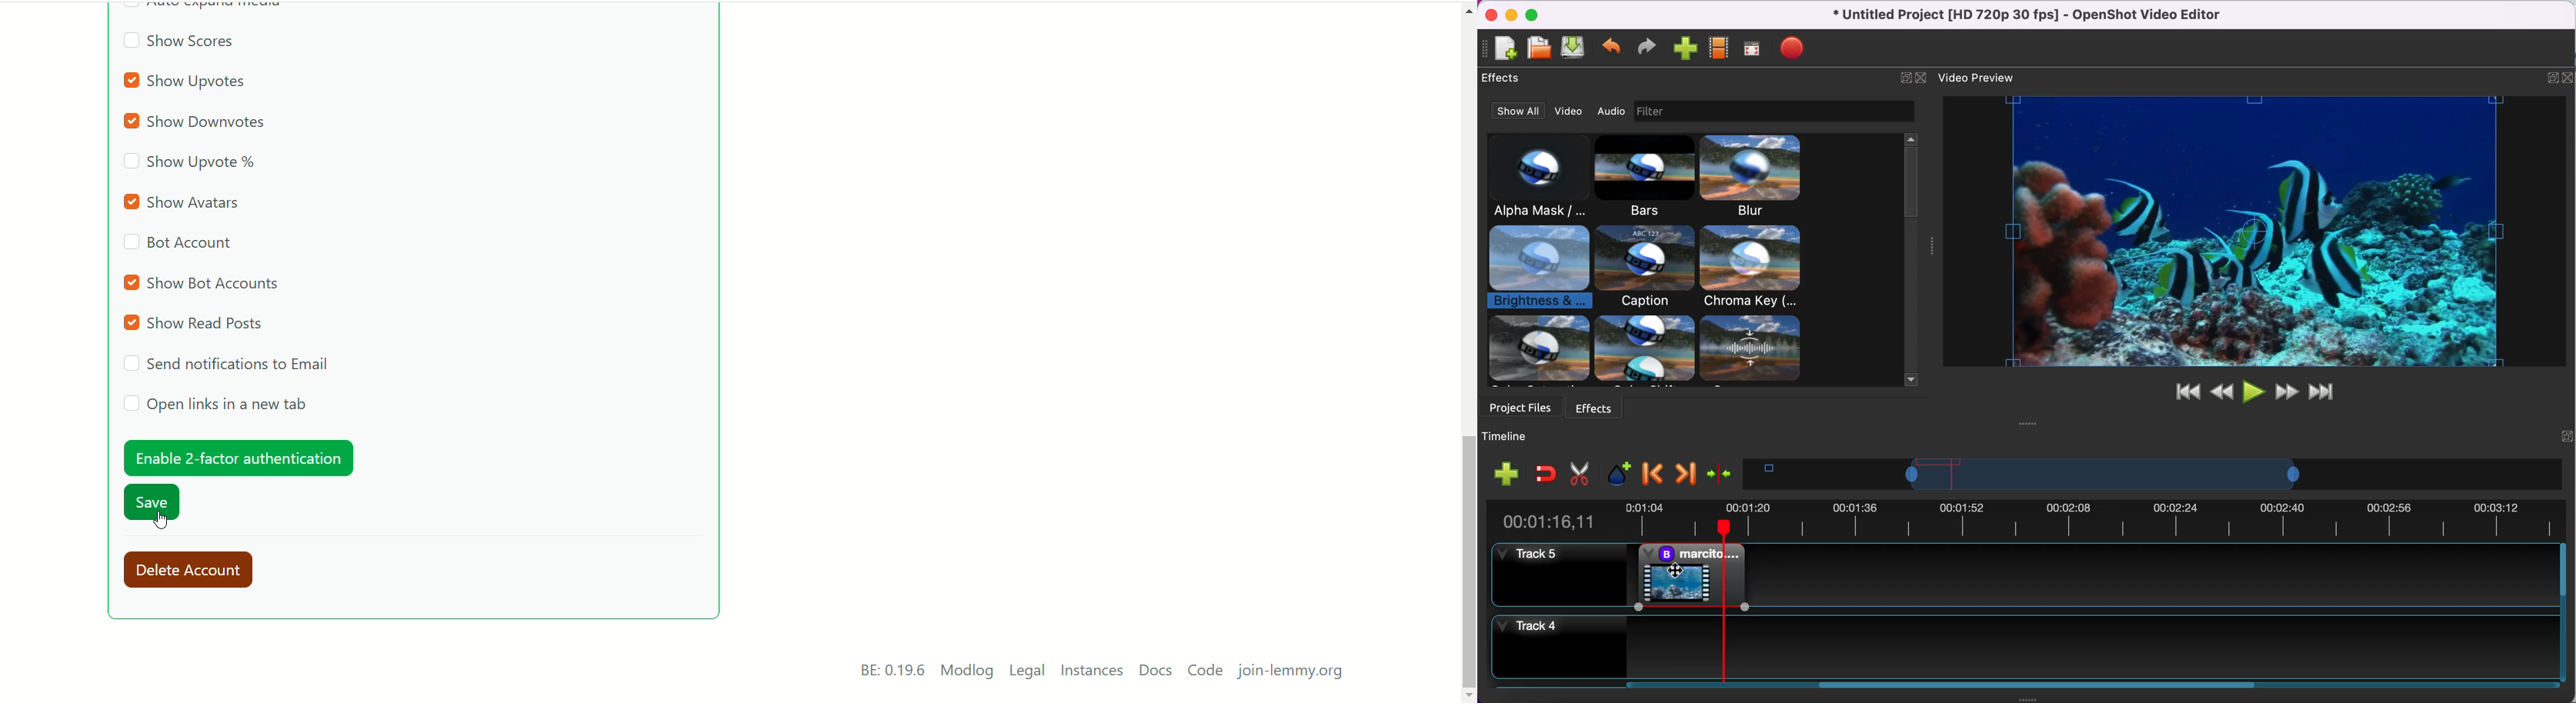  What do you see at coordinates (178, 245) in the screenshot?
I see `bot account` at bounding box center [178, 245].